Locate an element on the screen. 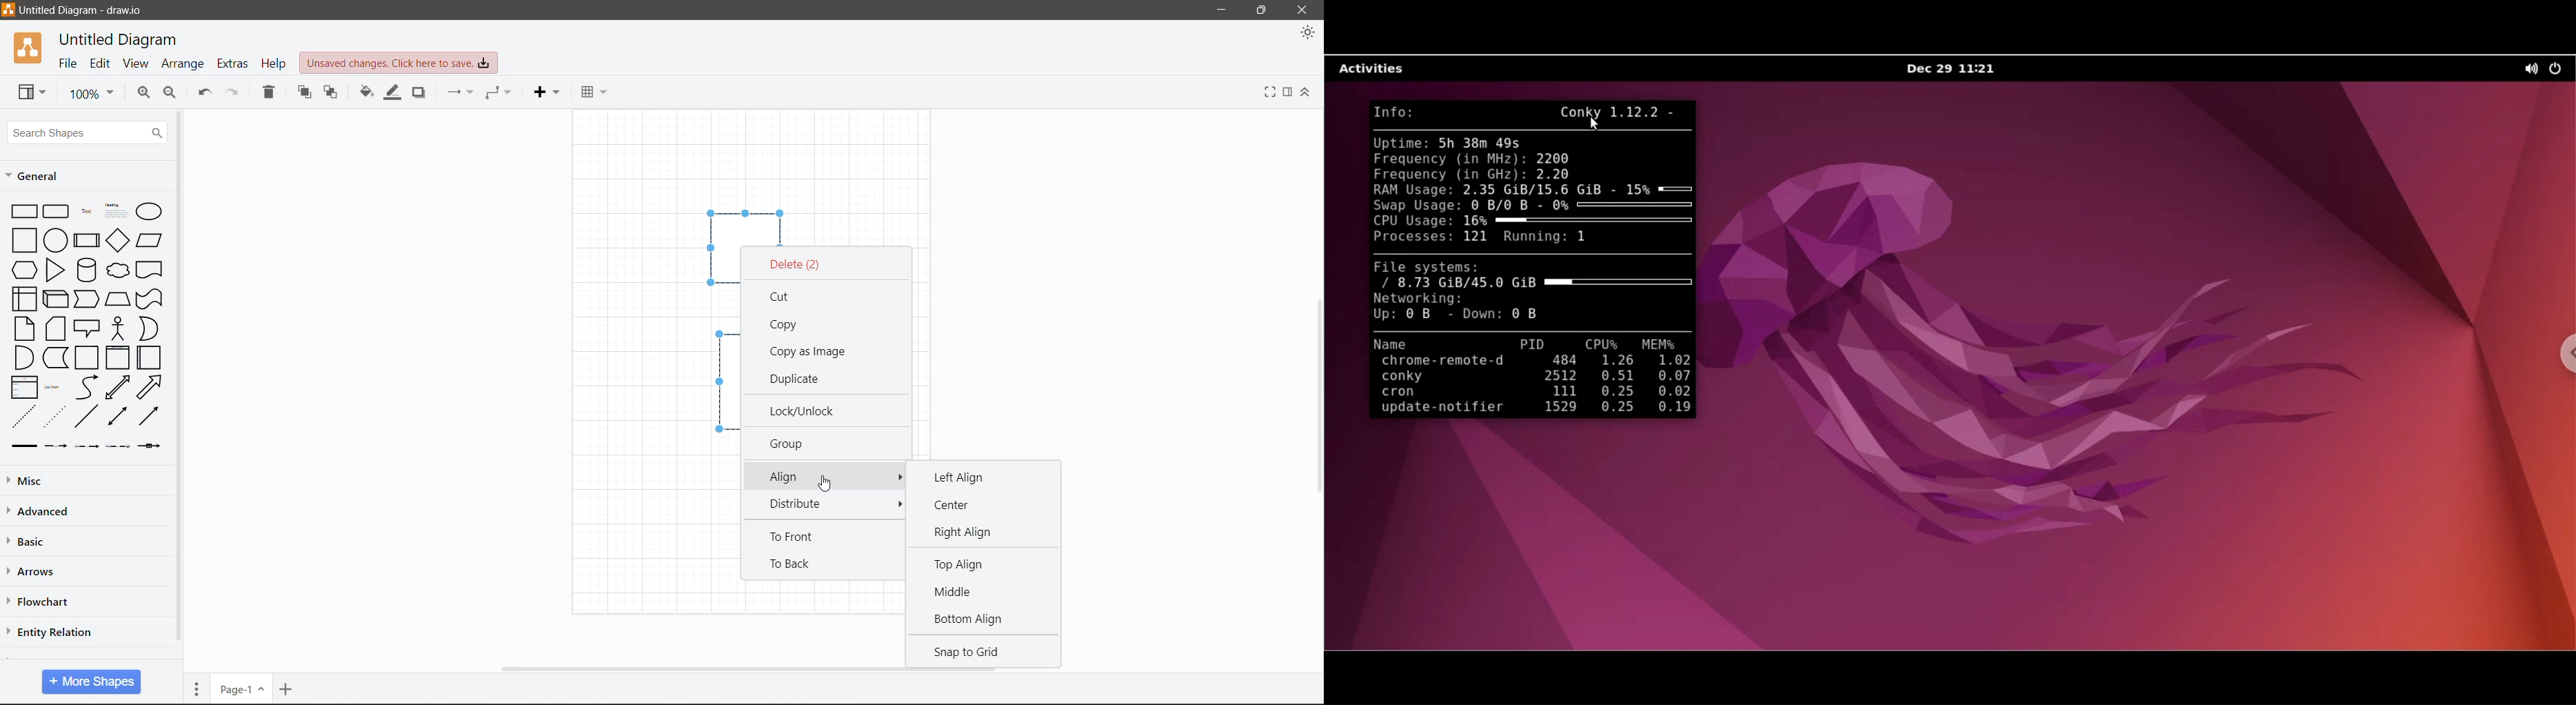 This screenshot has height=728, width=2576. Misc is located at coordinates (30, 482).